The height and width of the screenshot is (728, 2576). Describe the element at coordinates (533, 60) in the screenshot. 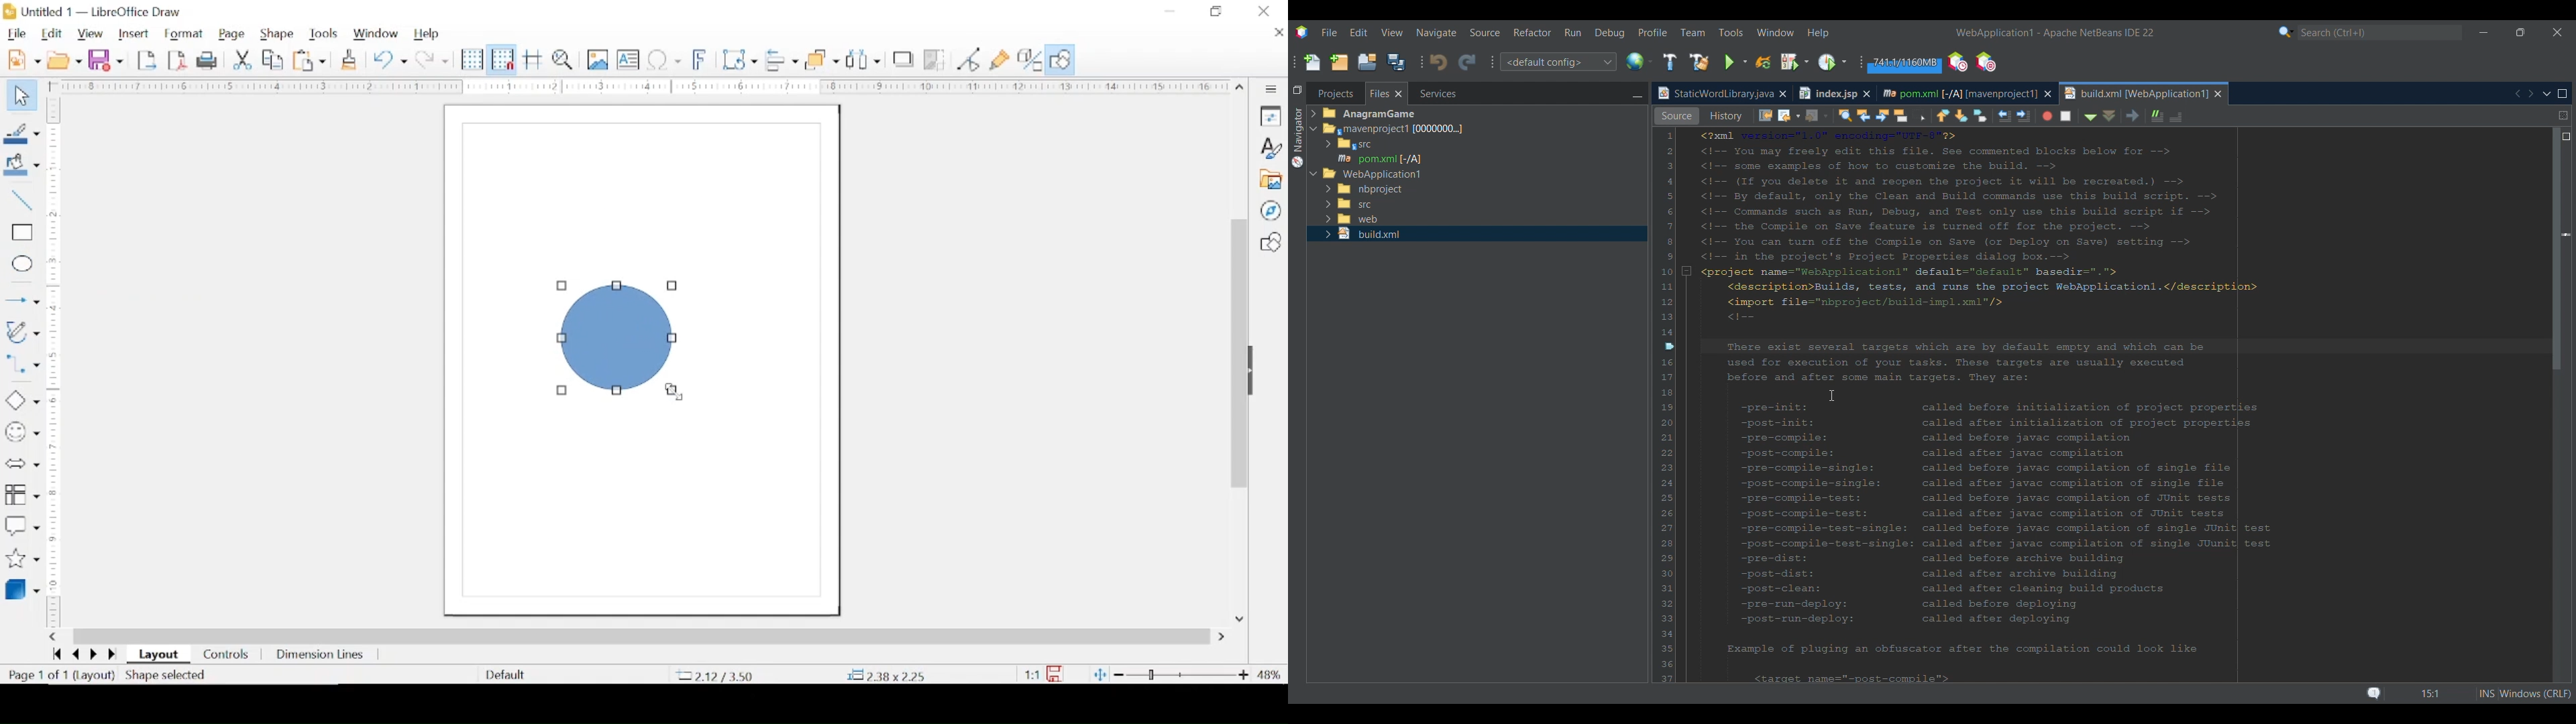

I see `helplines while moving` at that location.